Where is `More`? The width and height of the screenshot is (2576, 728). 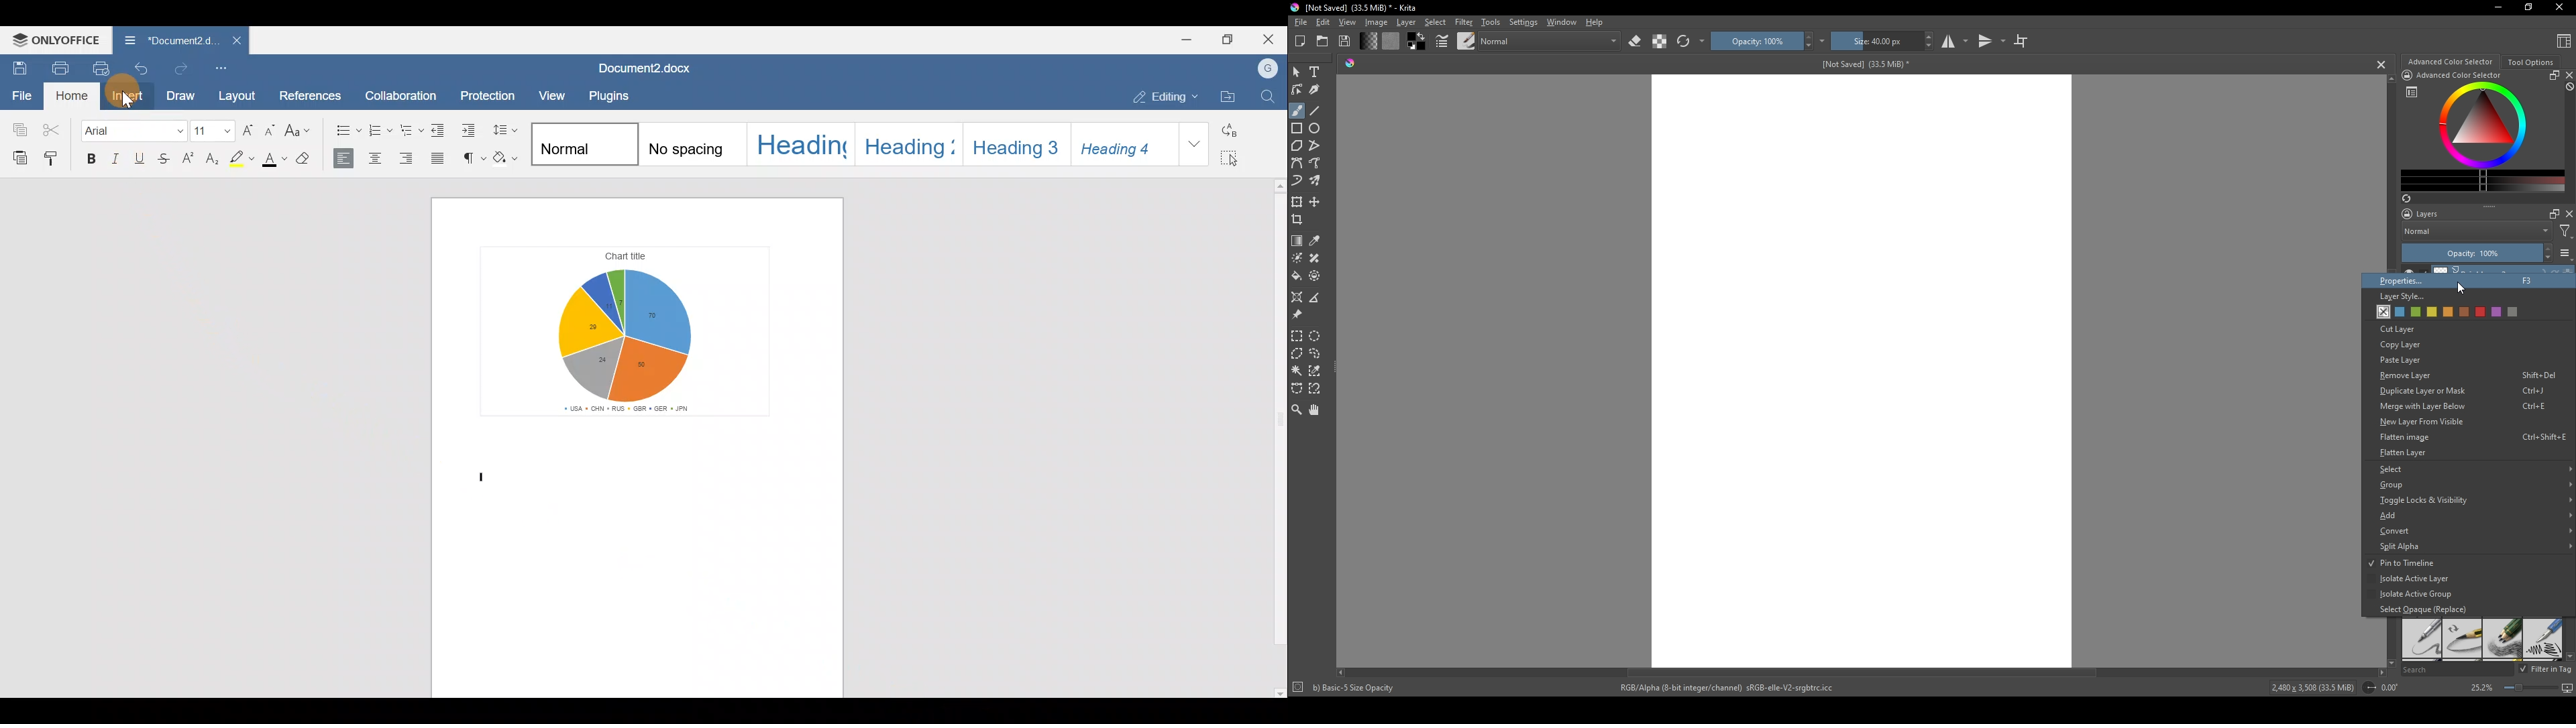 More is located at coordinates (1197, 145).